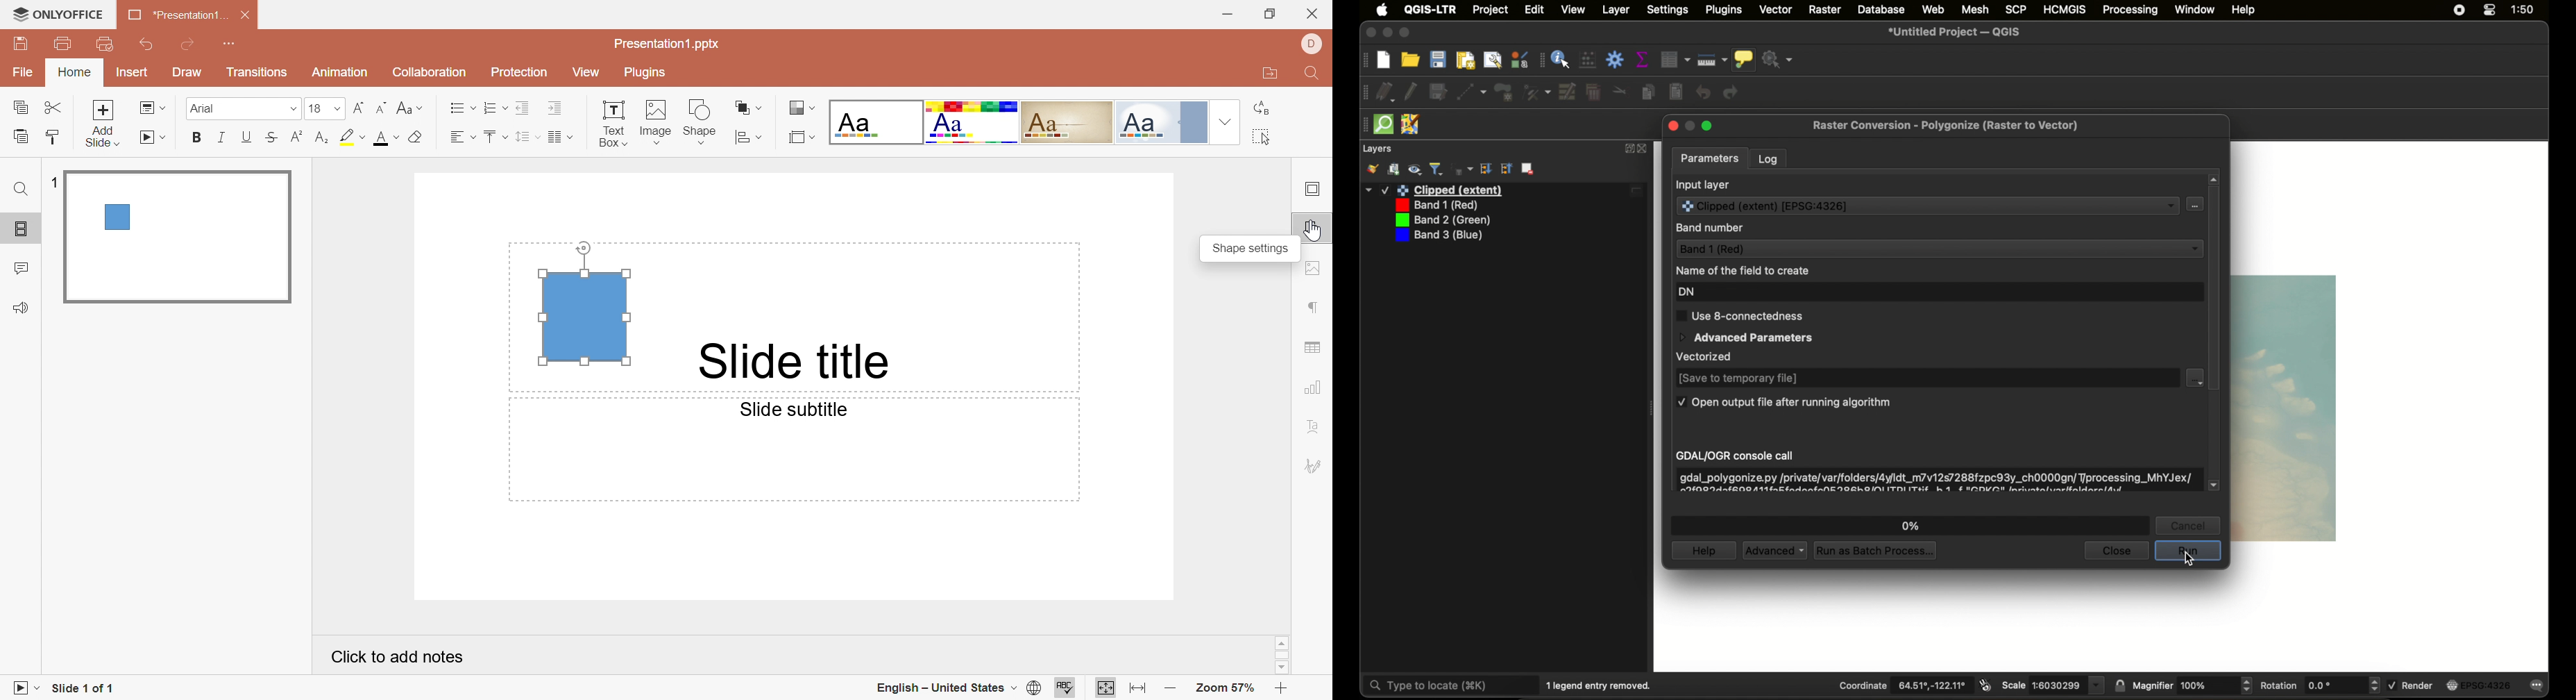 Image resolution: width=2576 pixels, height=700 pixels. Describe the element at coordinates (801, 139) in the screenshot. I see `Select slide size` at that location.